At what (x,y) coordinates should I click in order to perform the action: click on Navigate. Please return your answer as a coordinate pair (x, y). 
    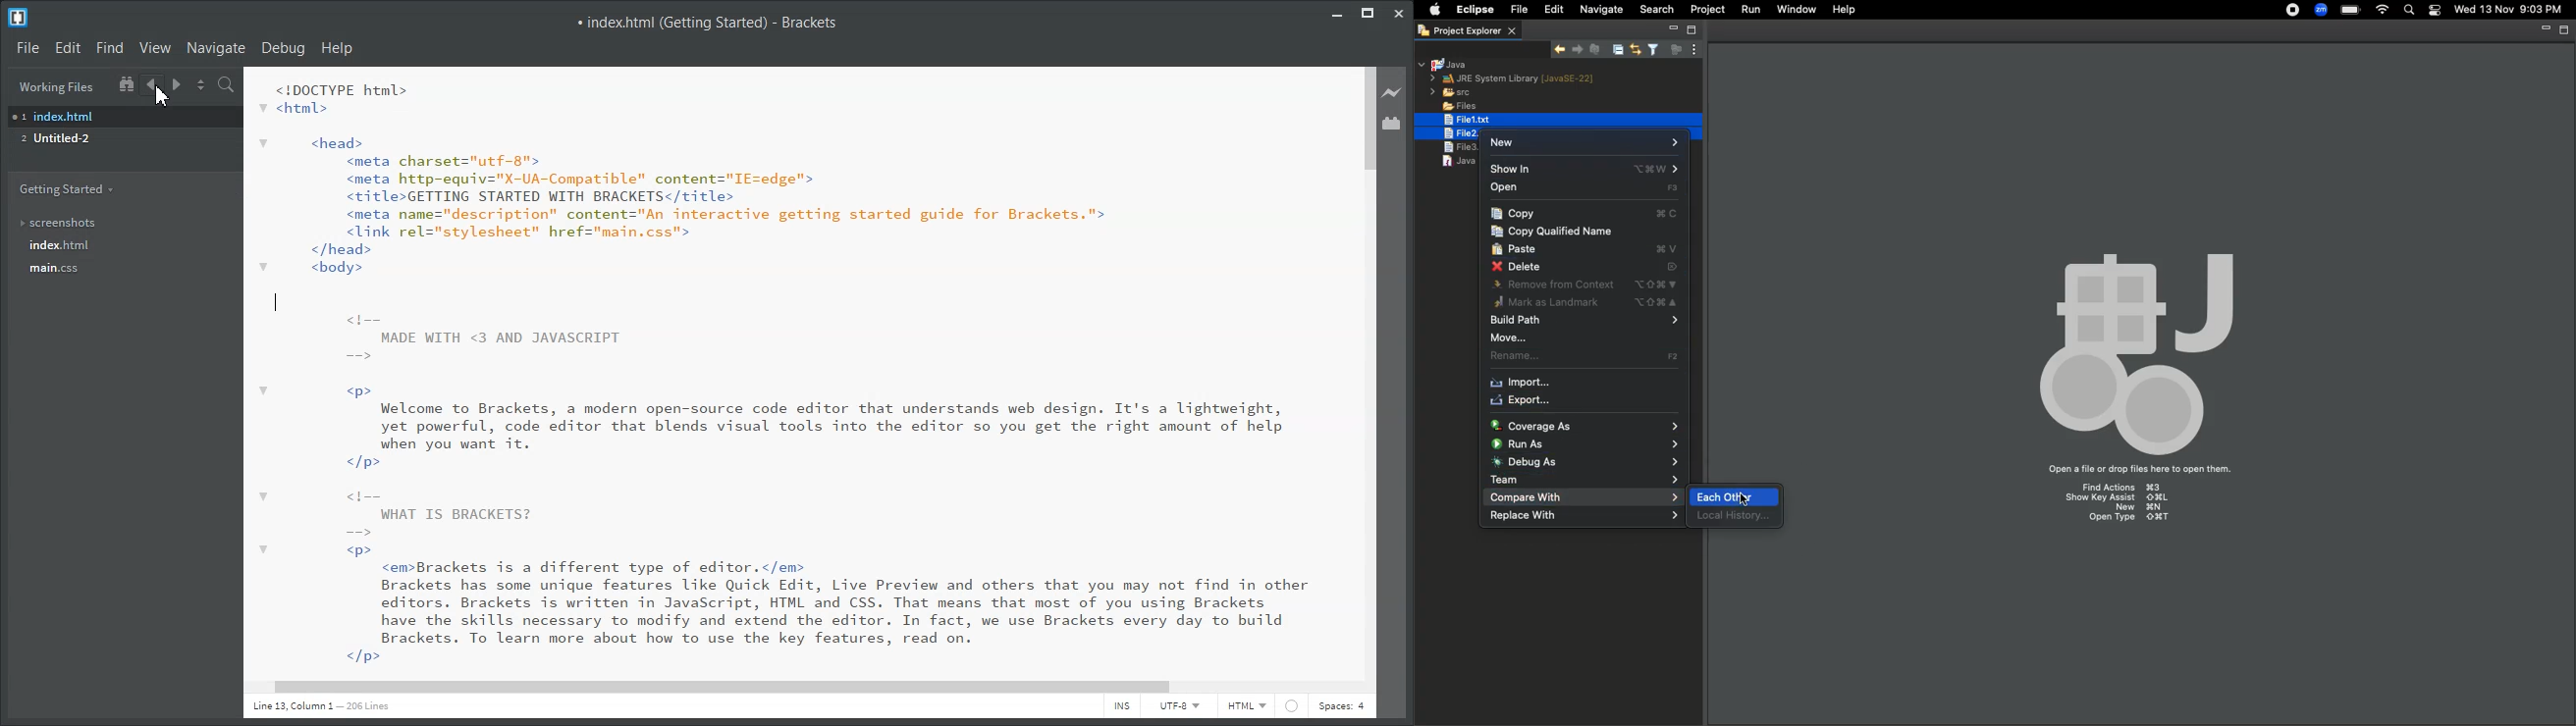
    Looking at the image, I should click on (1602, 10).